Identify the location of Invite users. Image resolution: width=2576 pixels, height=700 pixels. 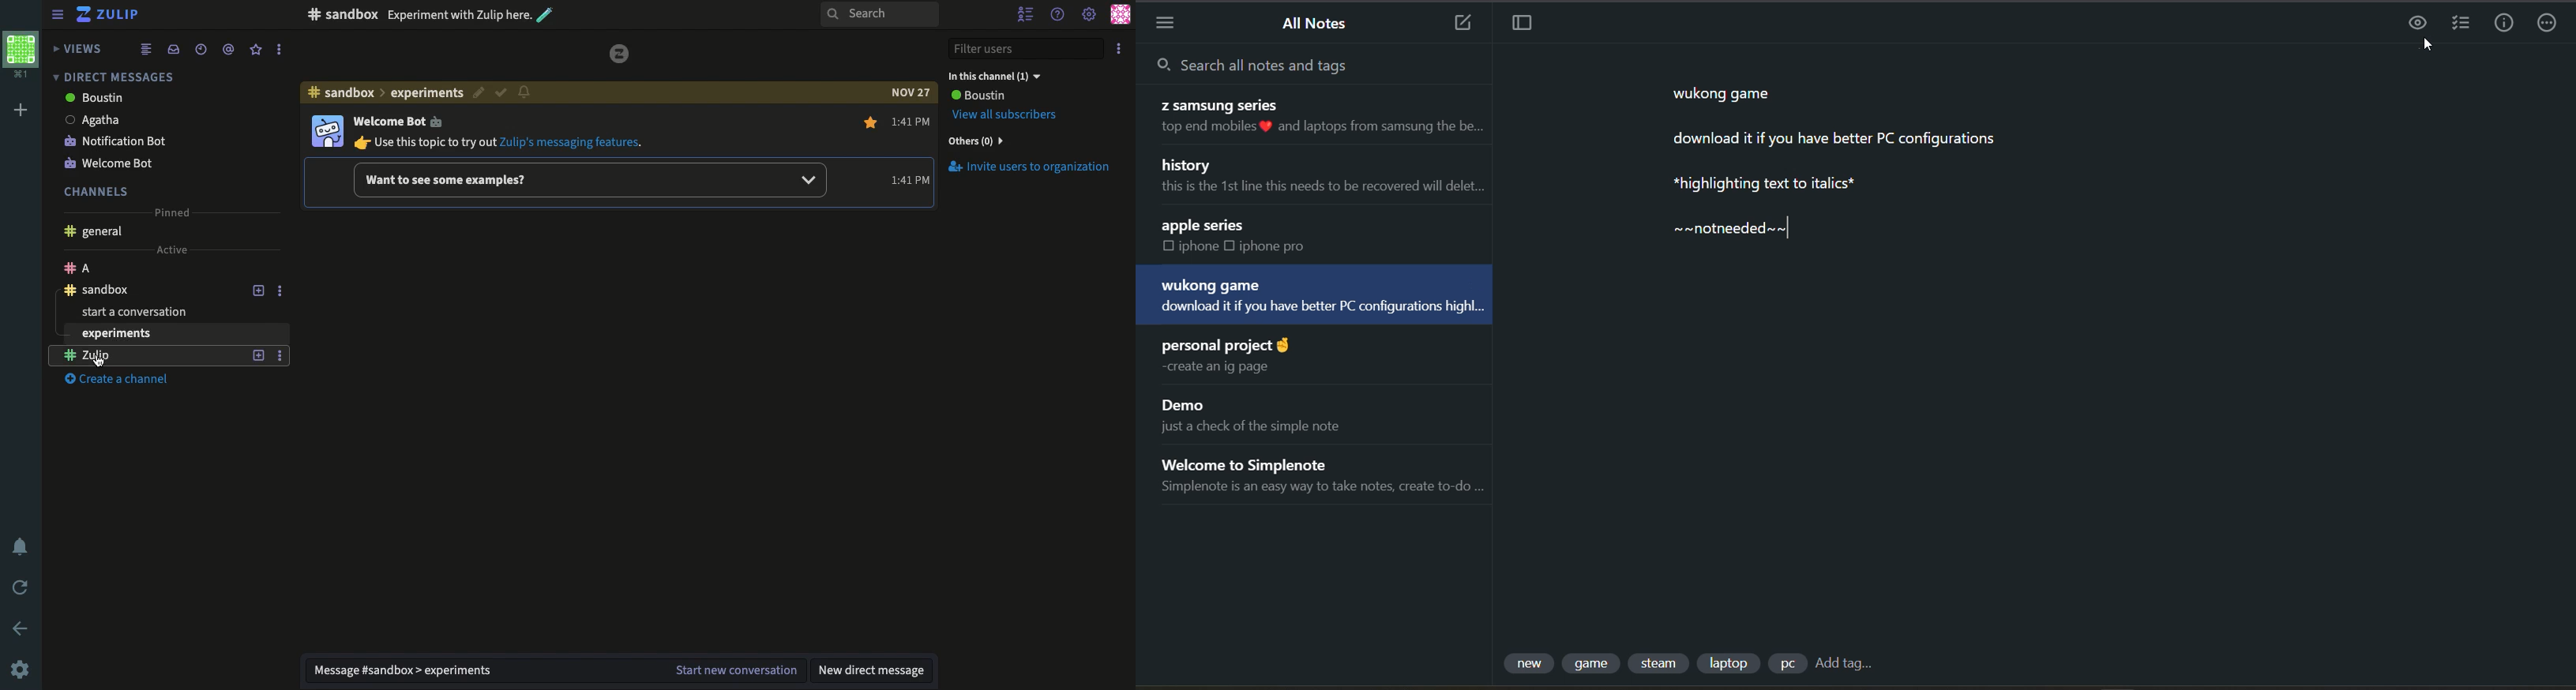
(1028, 167).